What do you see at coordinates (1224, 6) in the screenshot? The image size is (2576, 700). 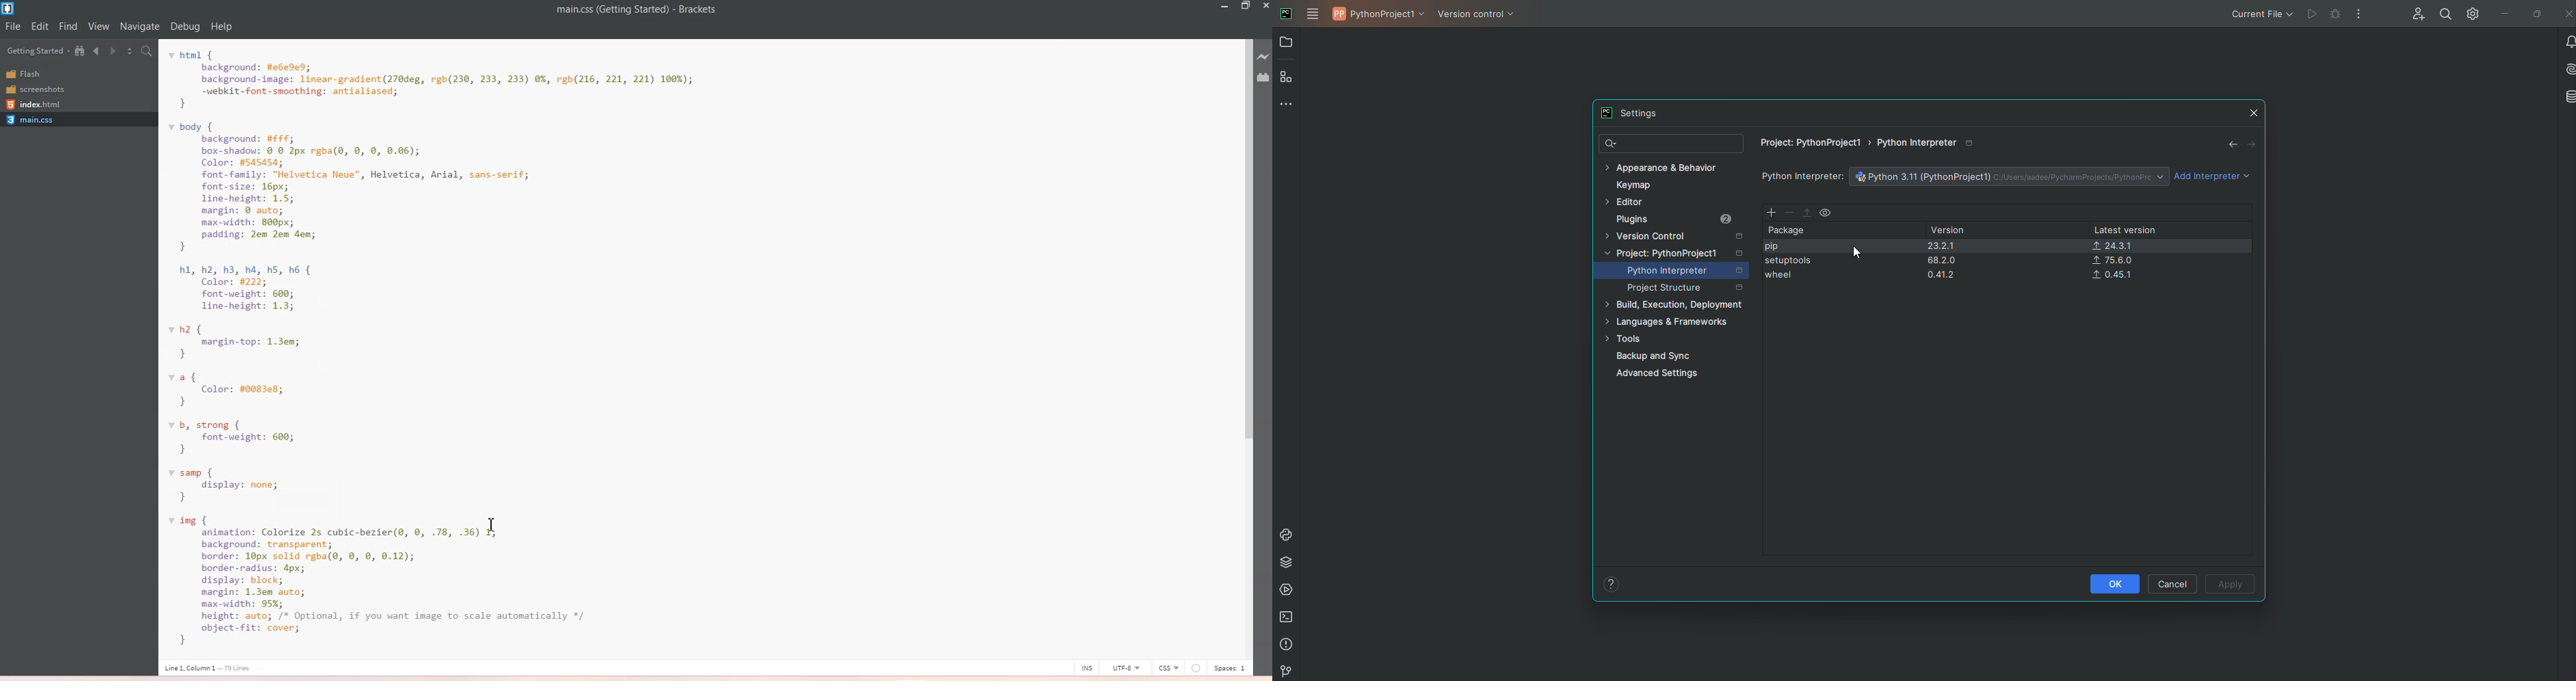 I see `Minimize` at bounding box center [1224, 6].